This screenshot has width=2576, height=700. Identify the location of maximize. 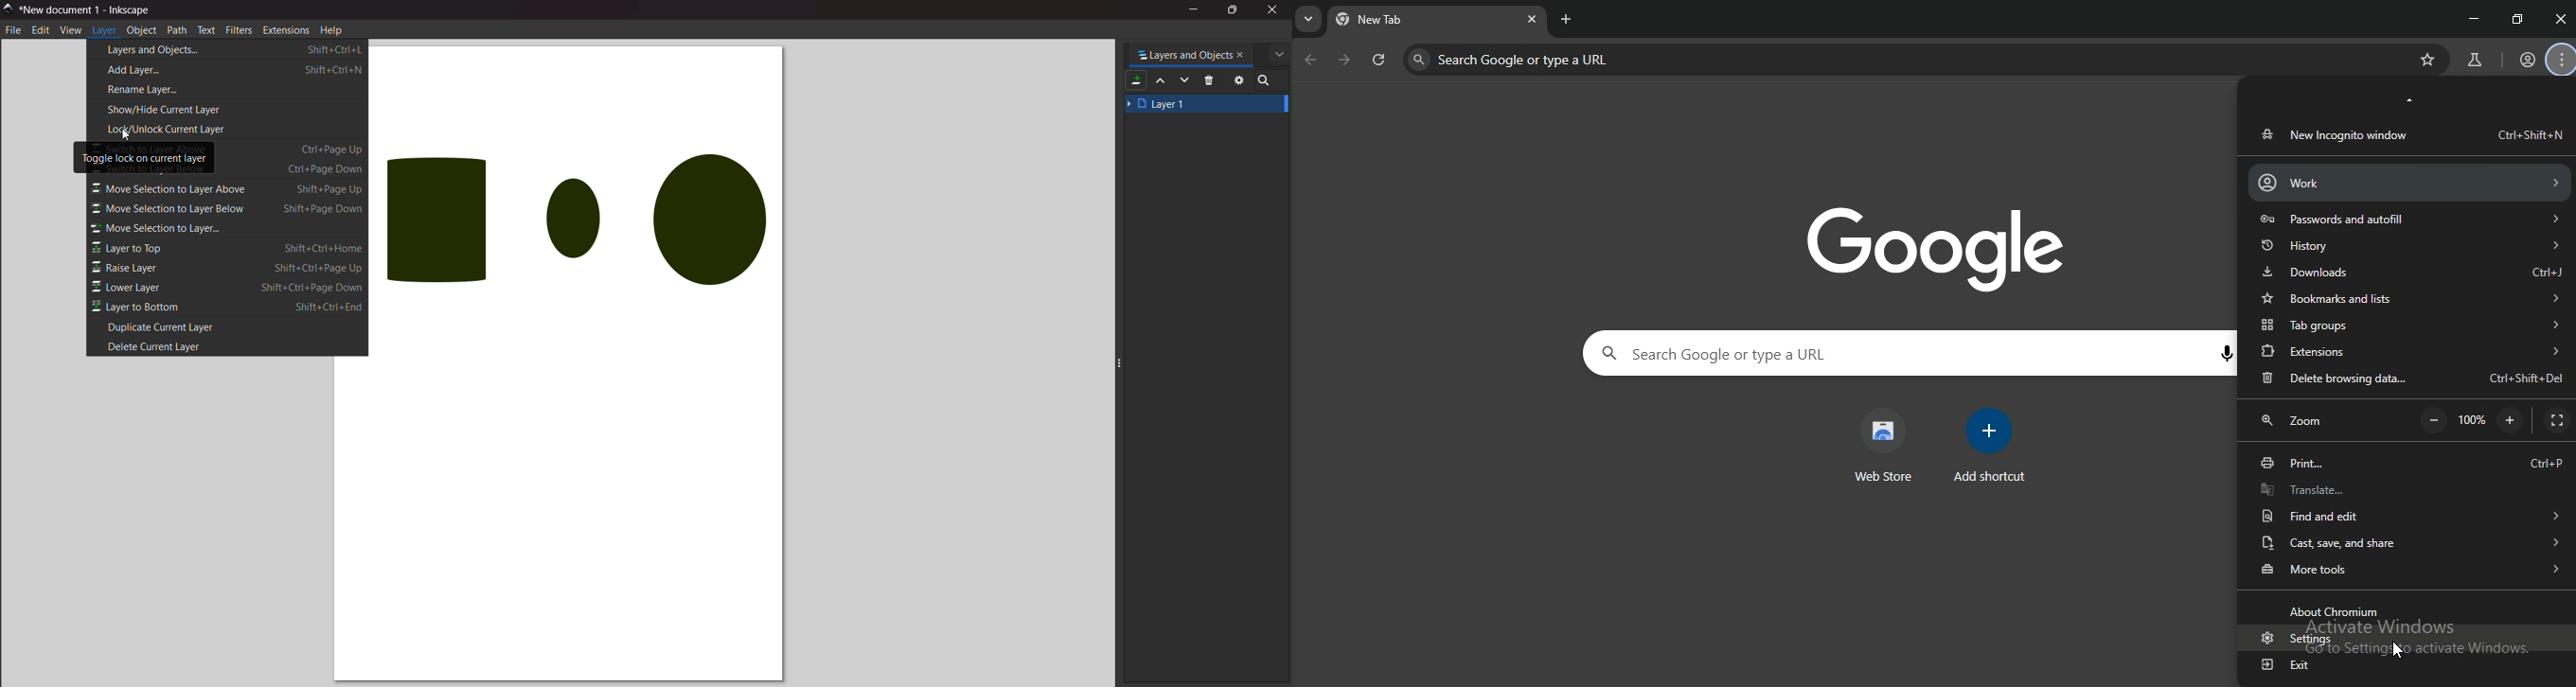
(1235, 9).